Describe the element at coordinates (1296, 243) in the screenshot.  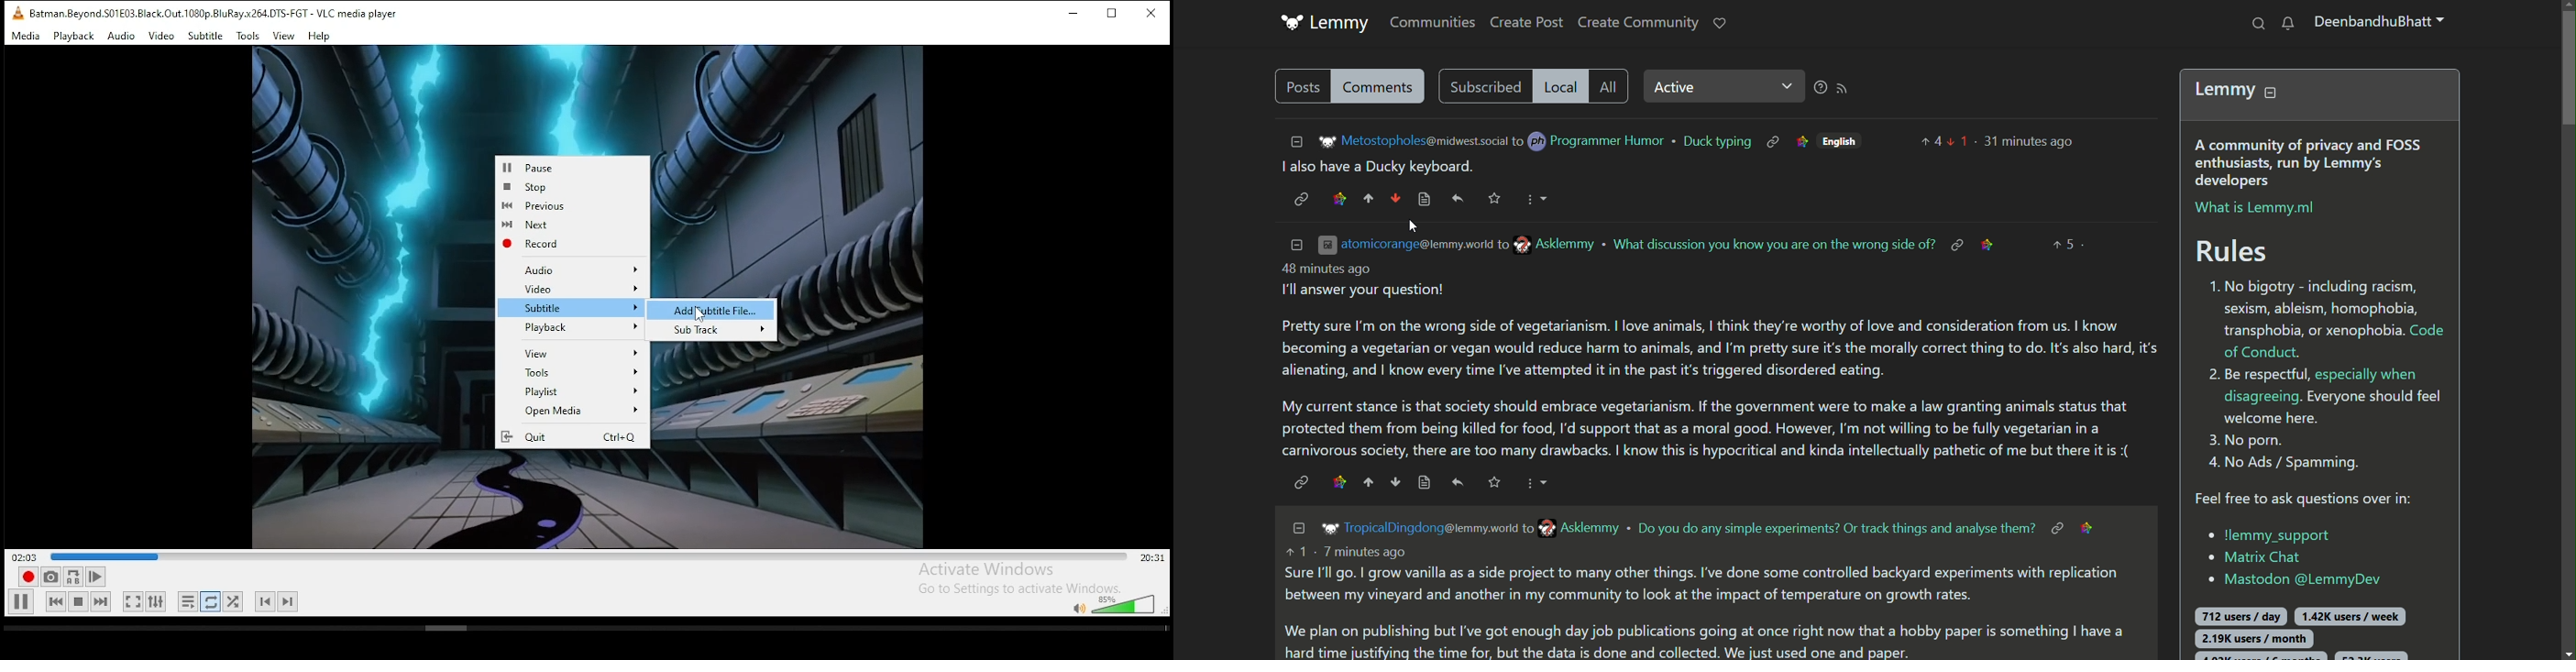
I see `minimize` at that location.